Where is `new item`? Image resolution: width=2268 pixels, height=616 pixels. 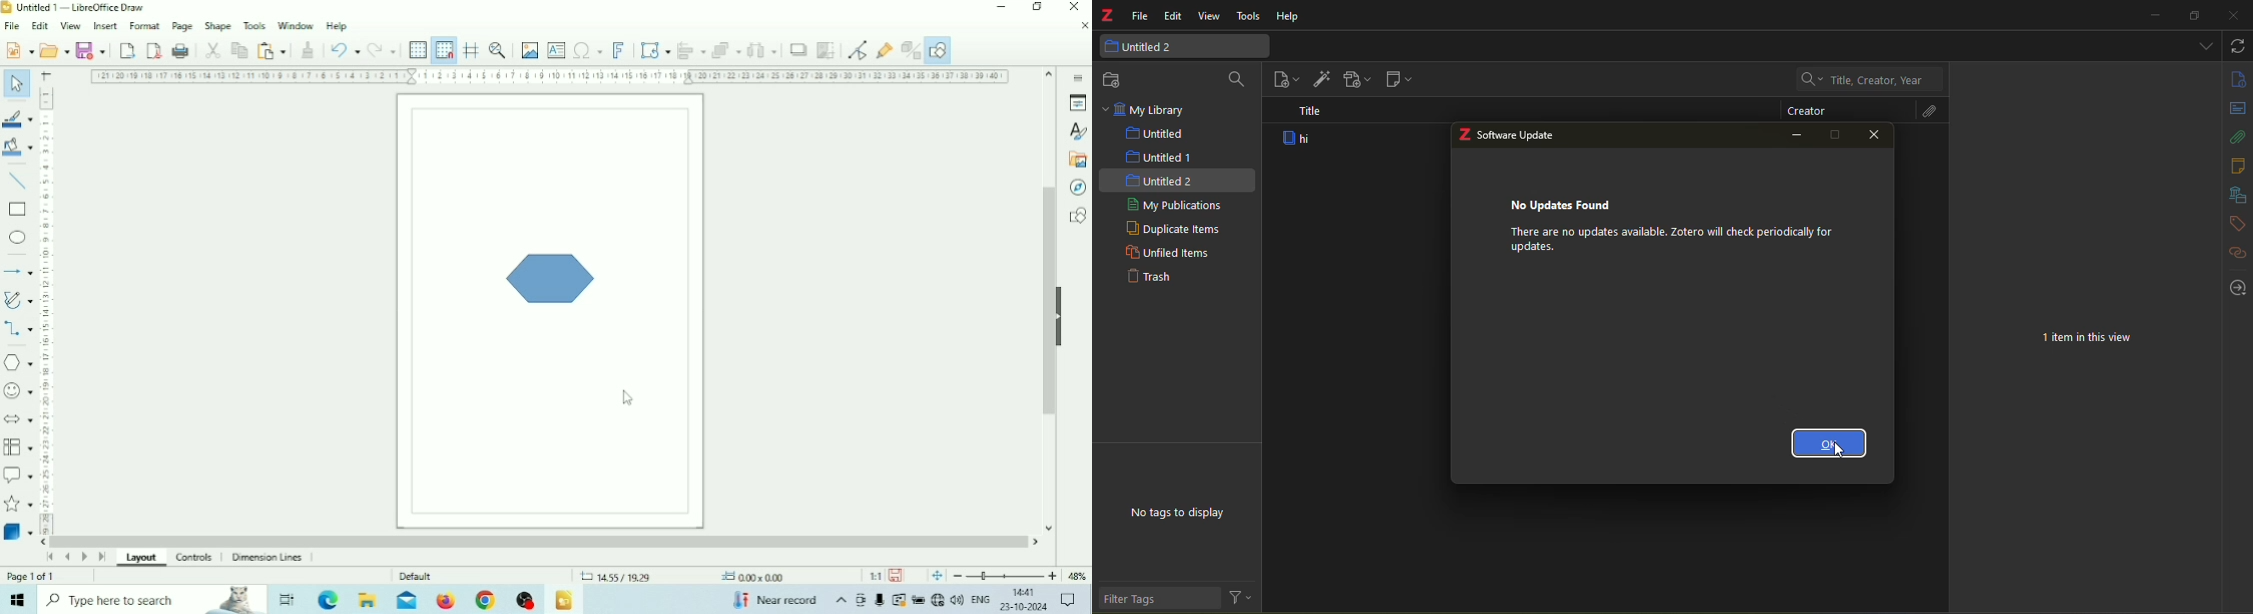
new item is located at coordinates (1287, 80).